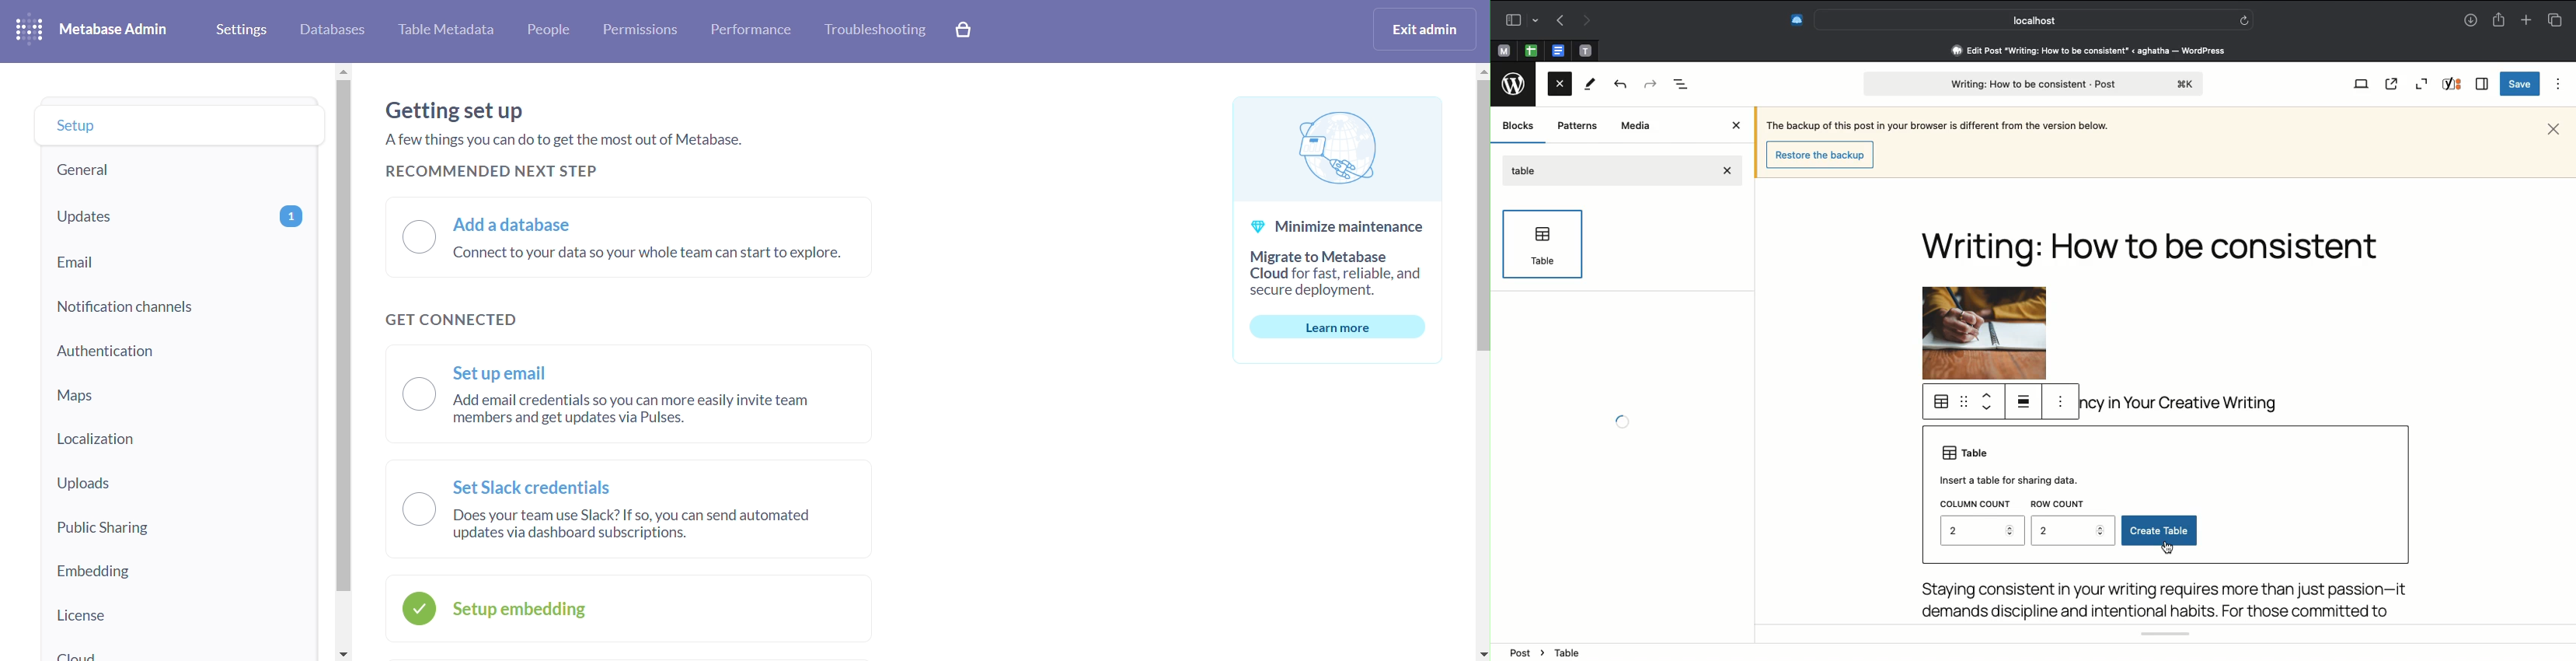 This screenshot has height=672, width=2576. What do you see at coordinates (2066, 503) in the screenshot?
I see `Row count` at bounding box center [2066, 503].